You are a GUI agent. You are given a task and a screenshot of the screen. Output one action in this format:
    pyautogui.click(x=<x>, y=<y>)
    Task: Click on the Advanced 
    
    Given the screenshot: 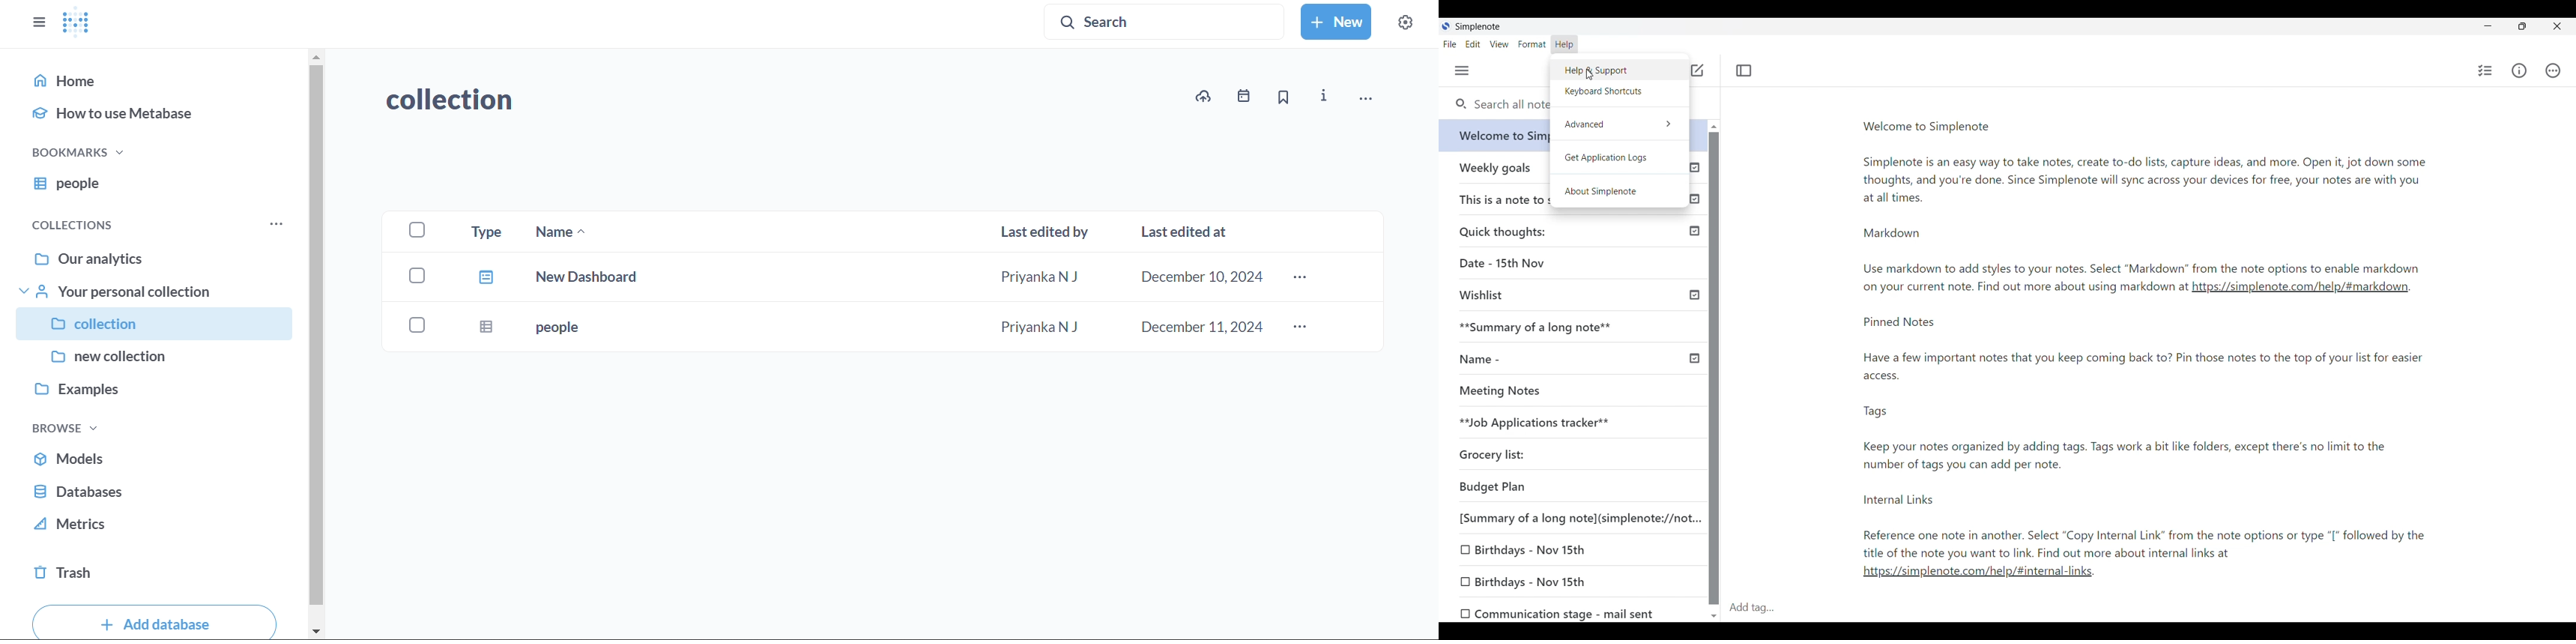 What is the action you would take?
    pyautogui.click(x=1619, y=123)
    